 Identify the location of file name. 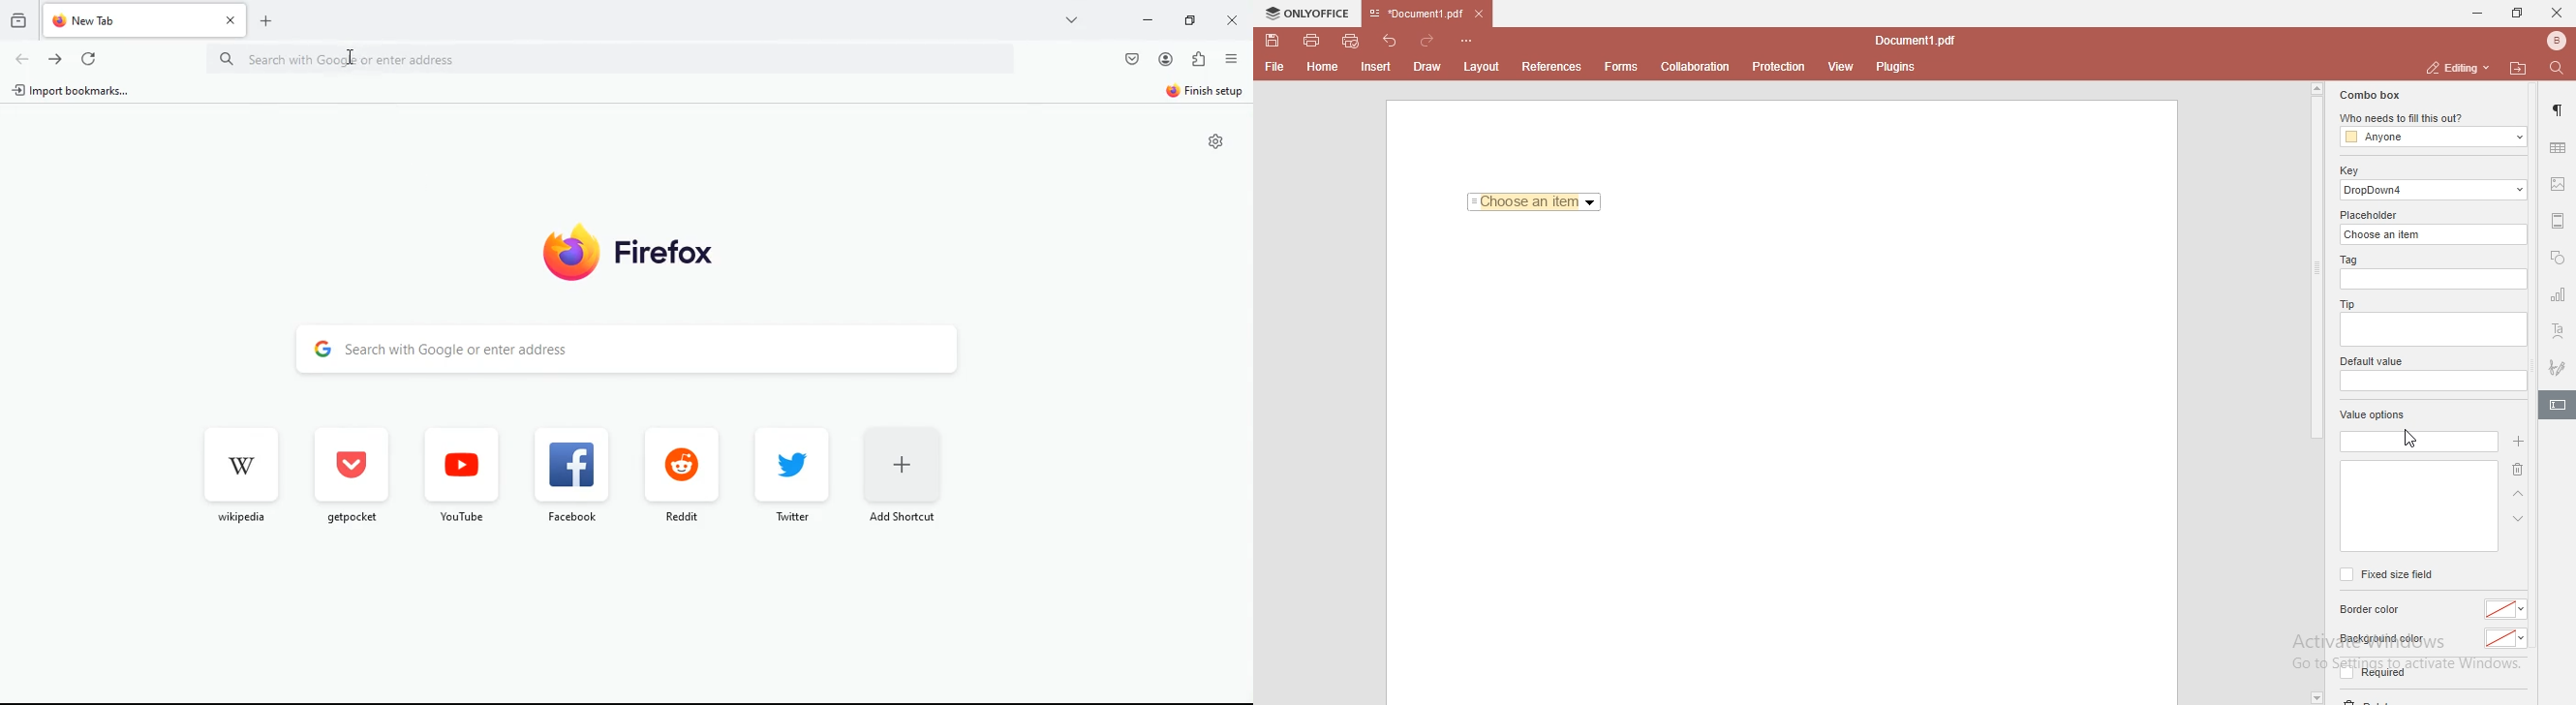
(1919, 42).